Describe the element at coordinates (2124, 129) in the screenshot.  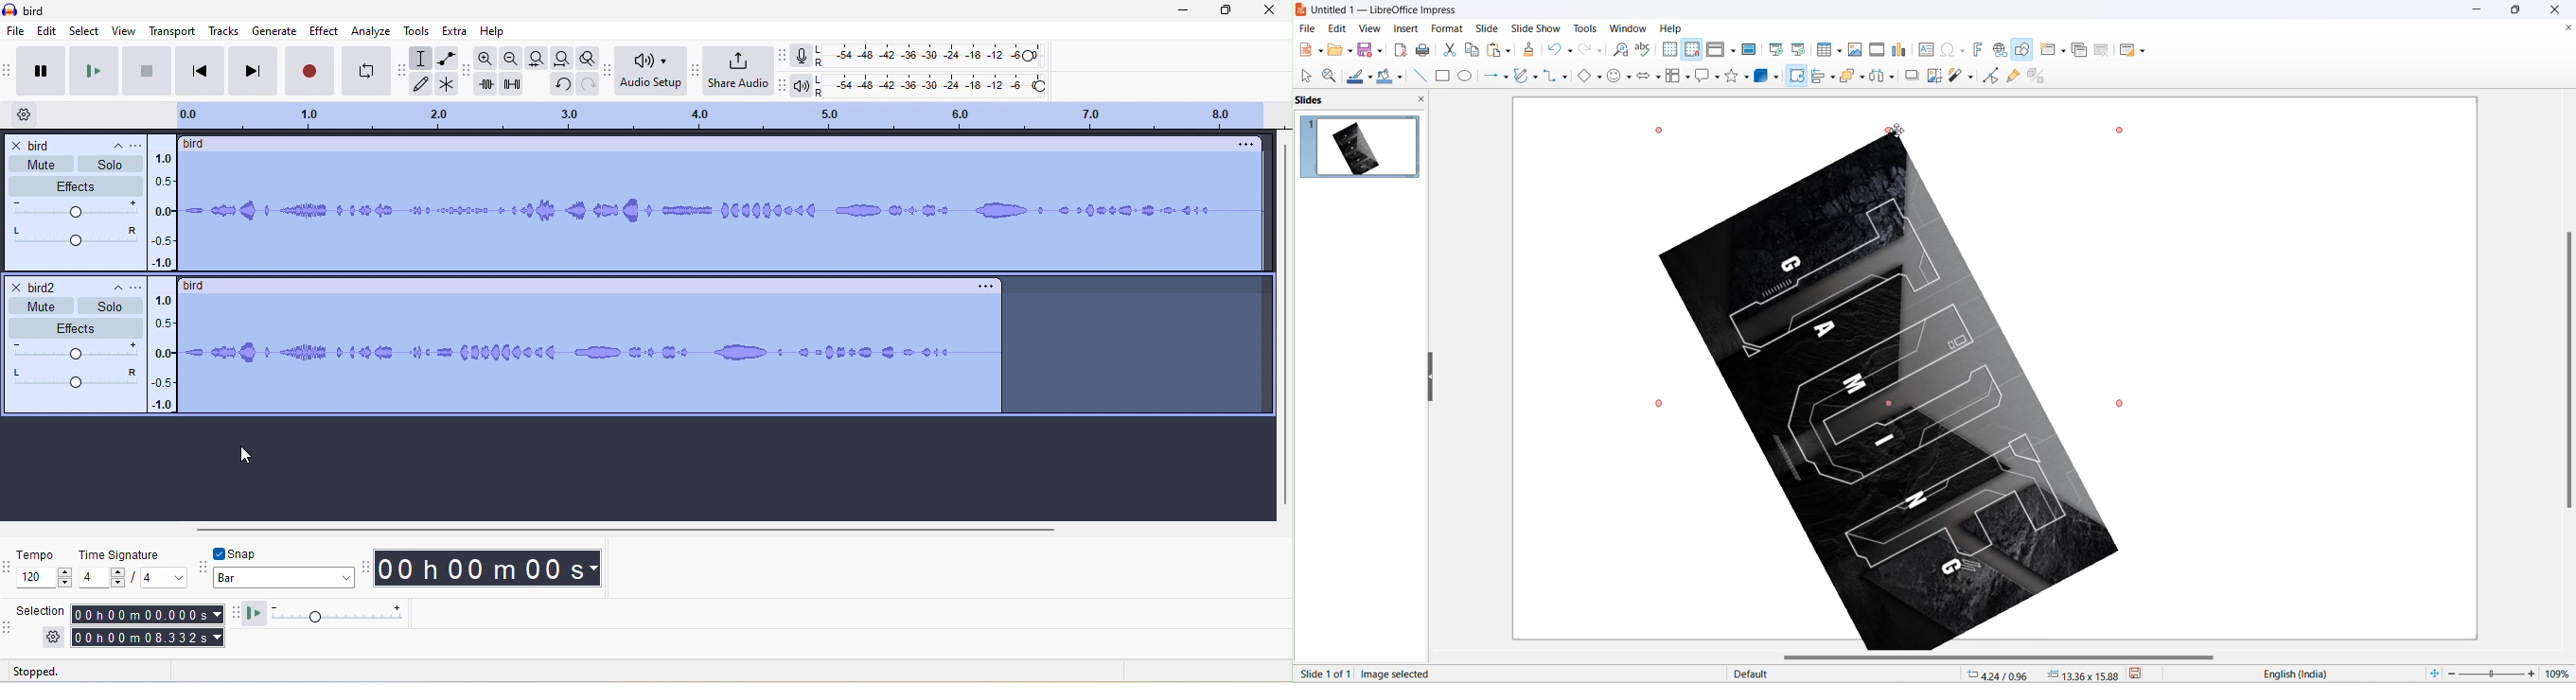
I see `image selection markup` at that location.